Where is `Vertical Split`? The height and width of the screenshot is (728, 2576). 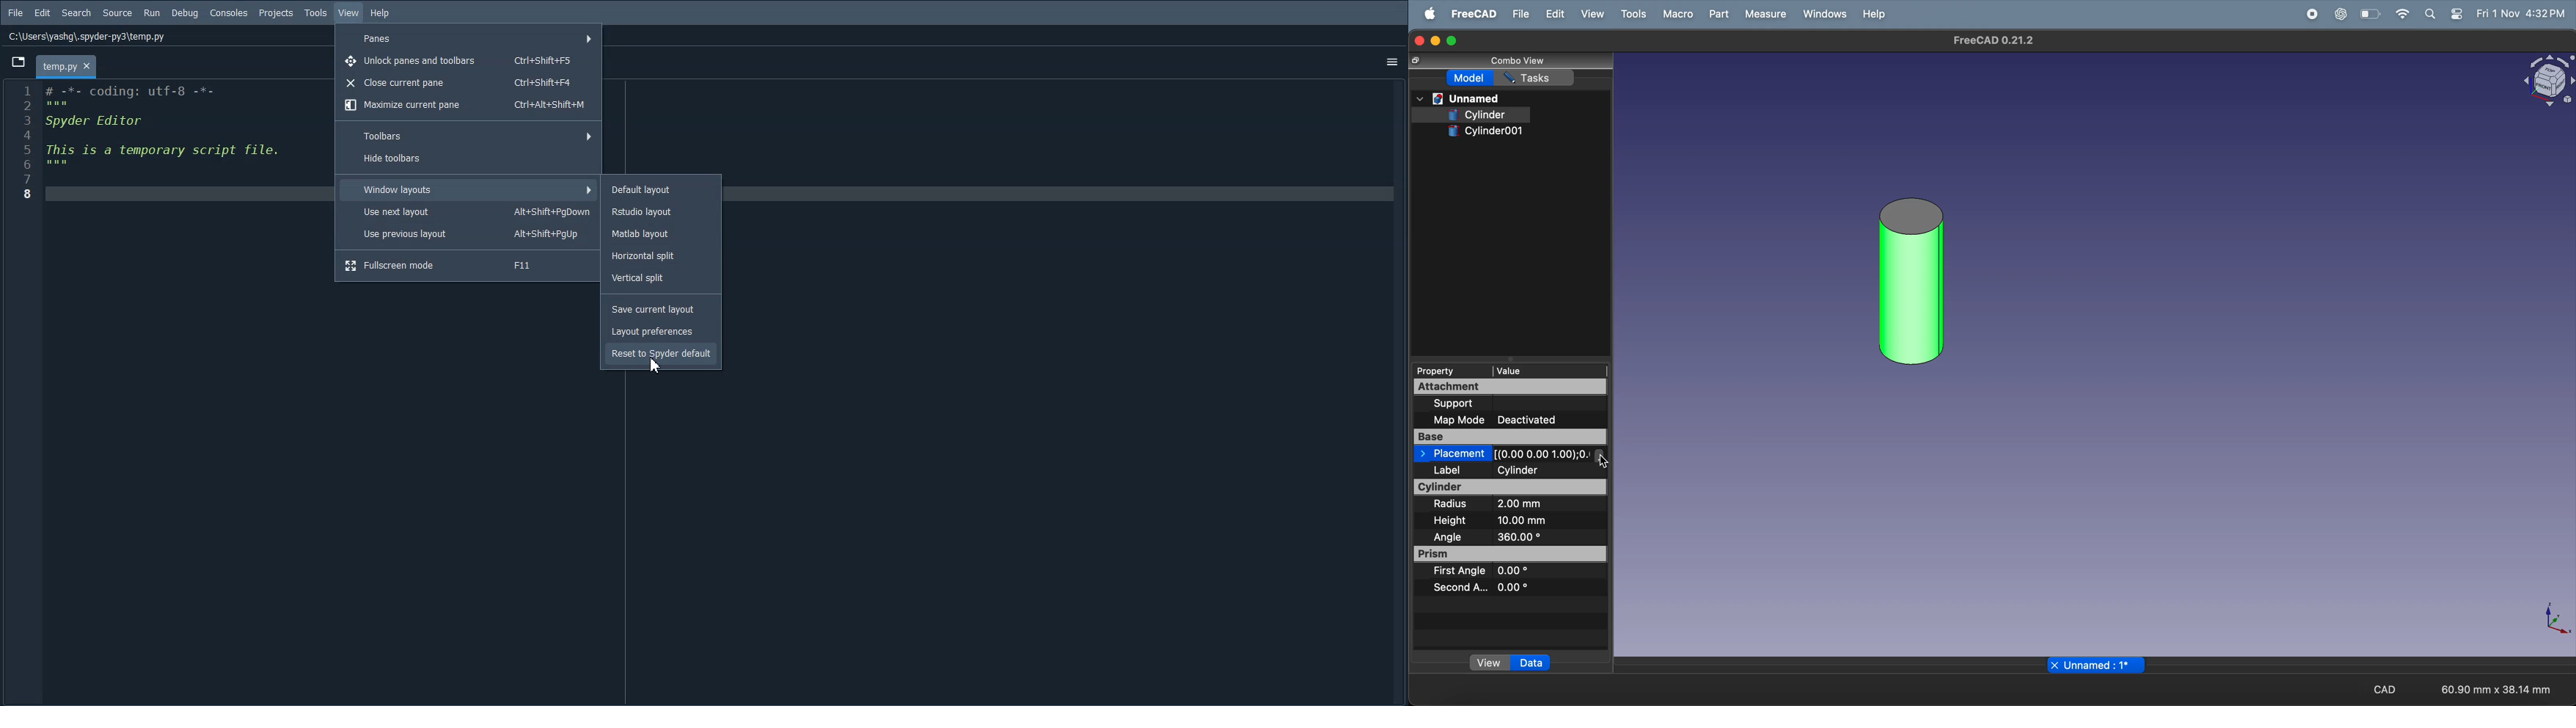
Vertical Split is located at coordinates (662, 277).